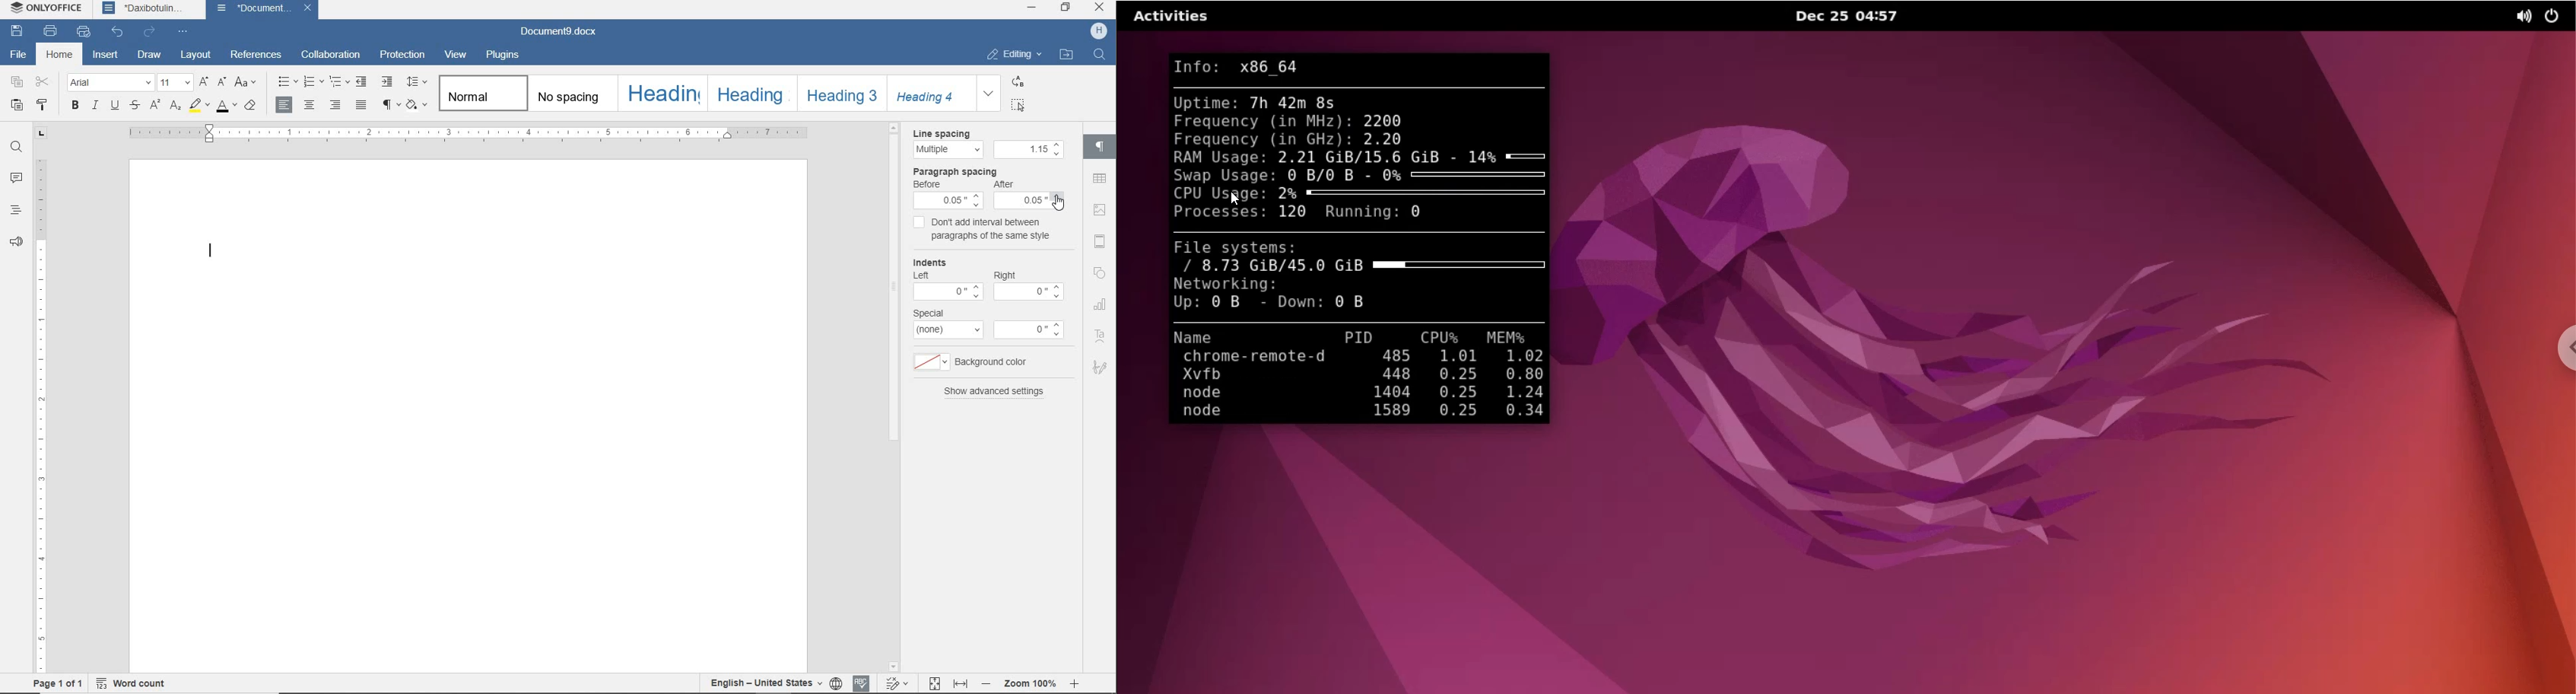  Describe the element at coordinates (17, 33) in the screenshot. I see `save` at that location.